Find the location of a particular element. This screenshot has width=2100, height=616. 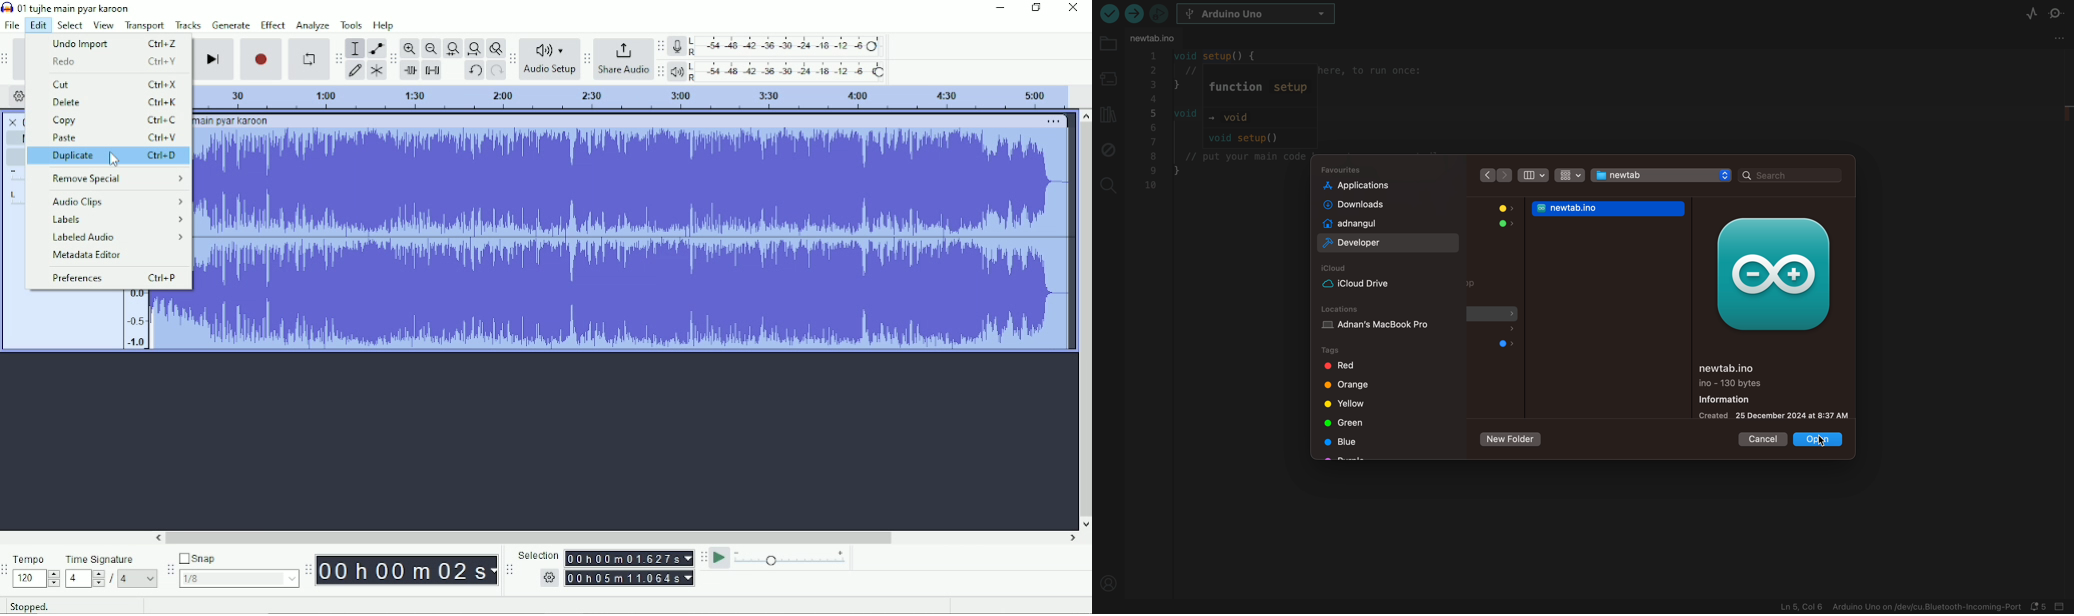

Audacity snapping toolbar is located at coordinates (169, 568).